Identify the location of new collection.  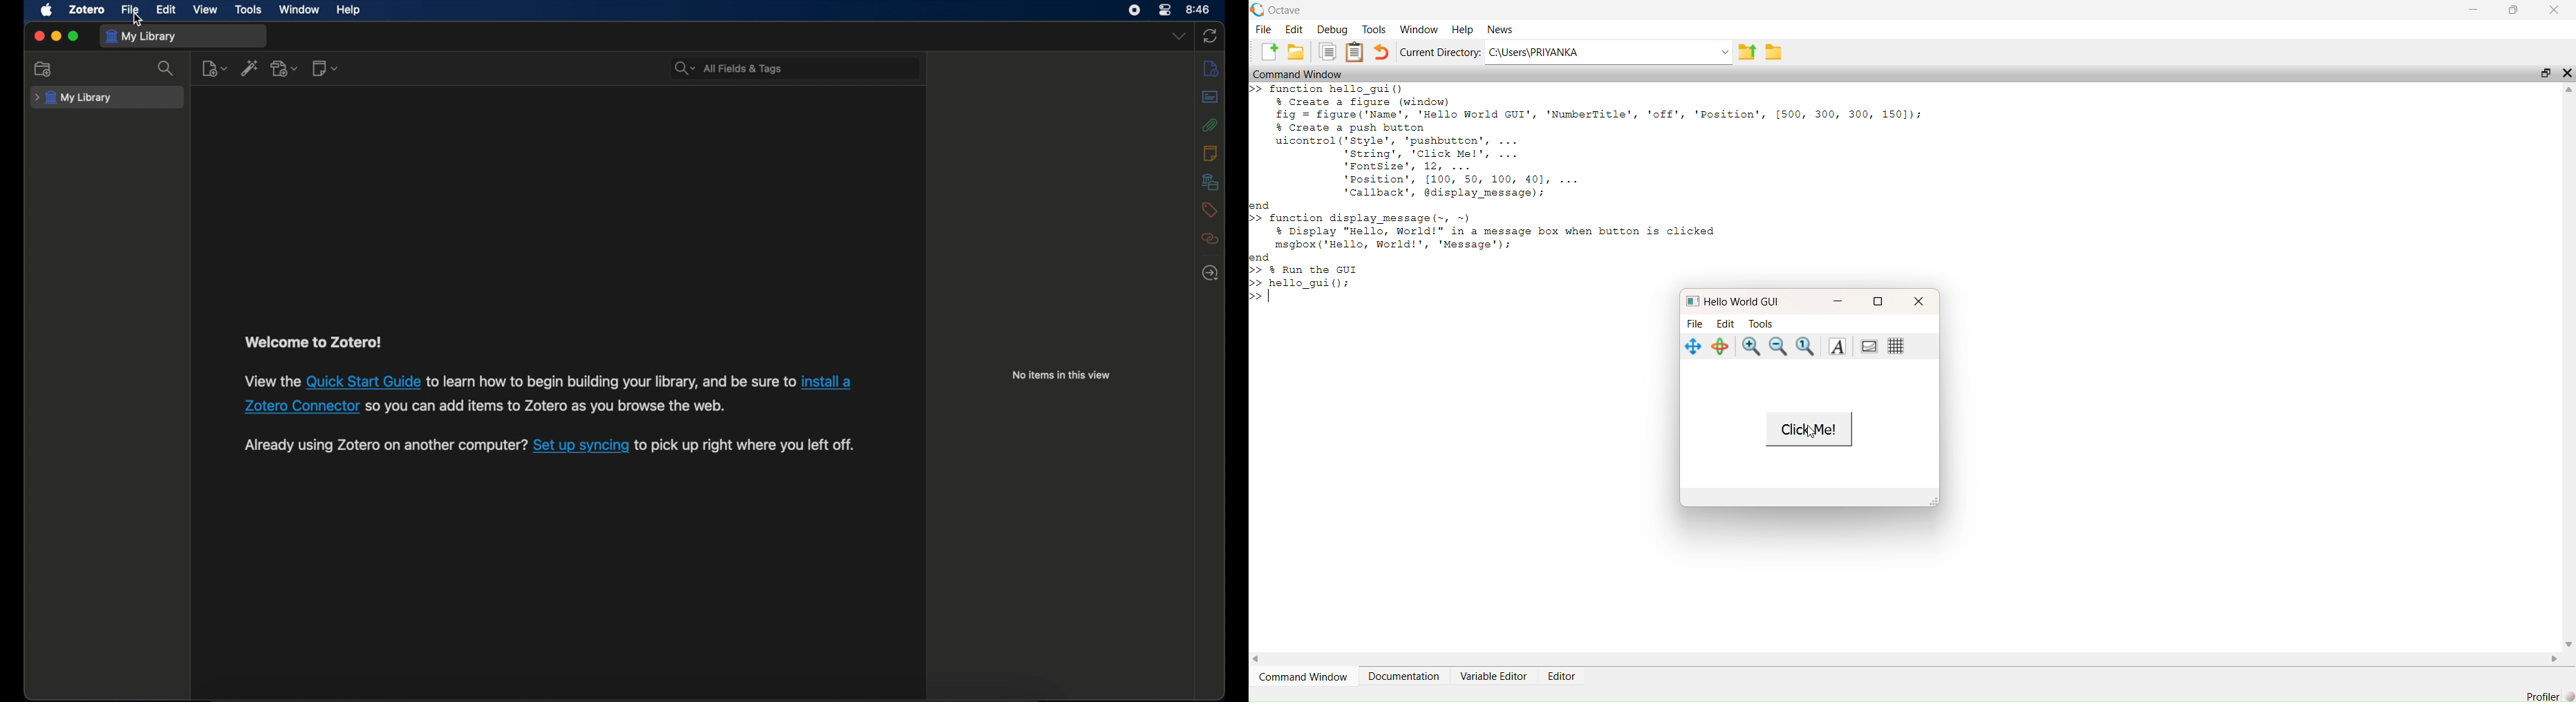
(44, 68).